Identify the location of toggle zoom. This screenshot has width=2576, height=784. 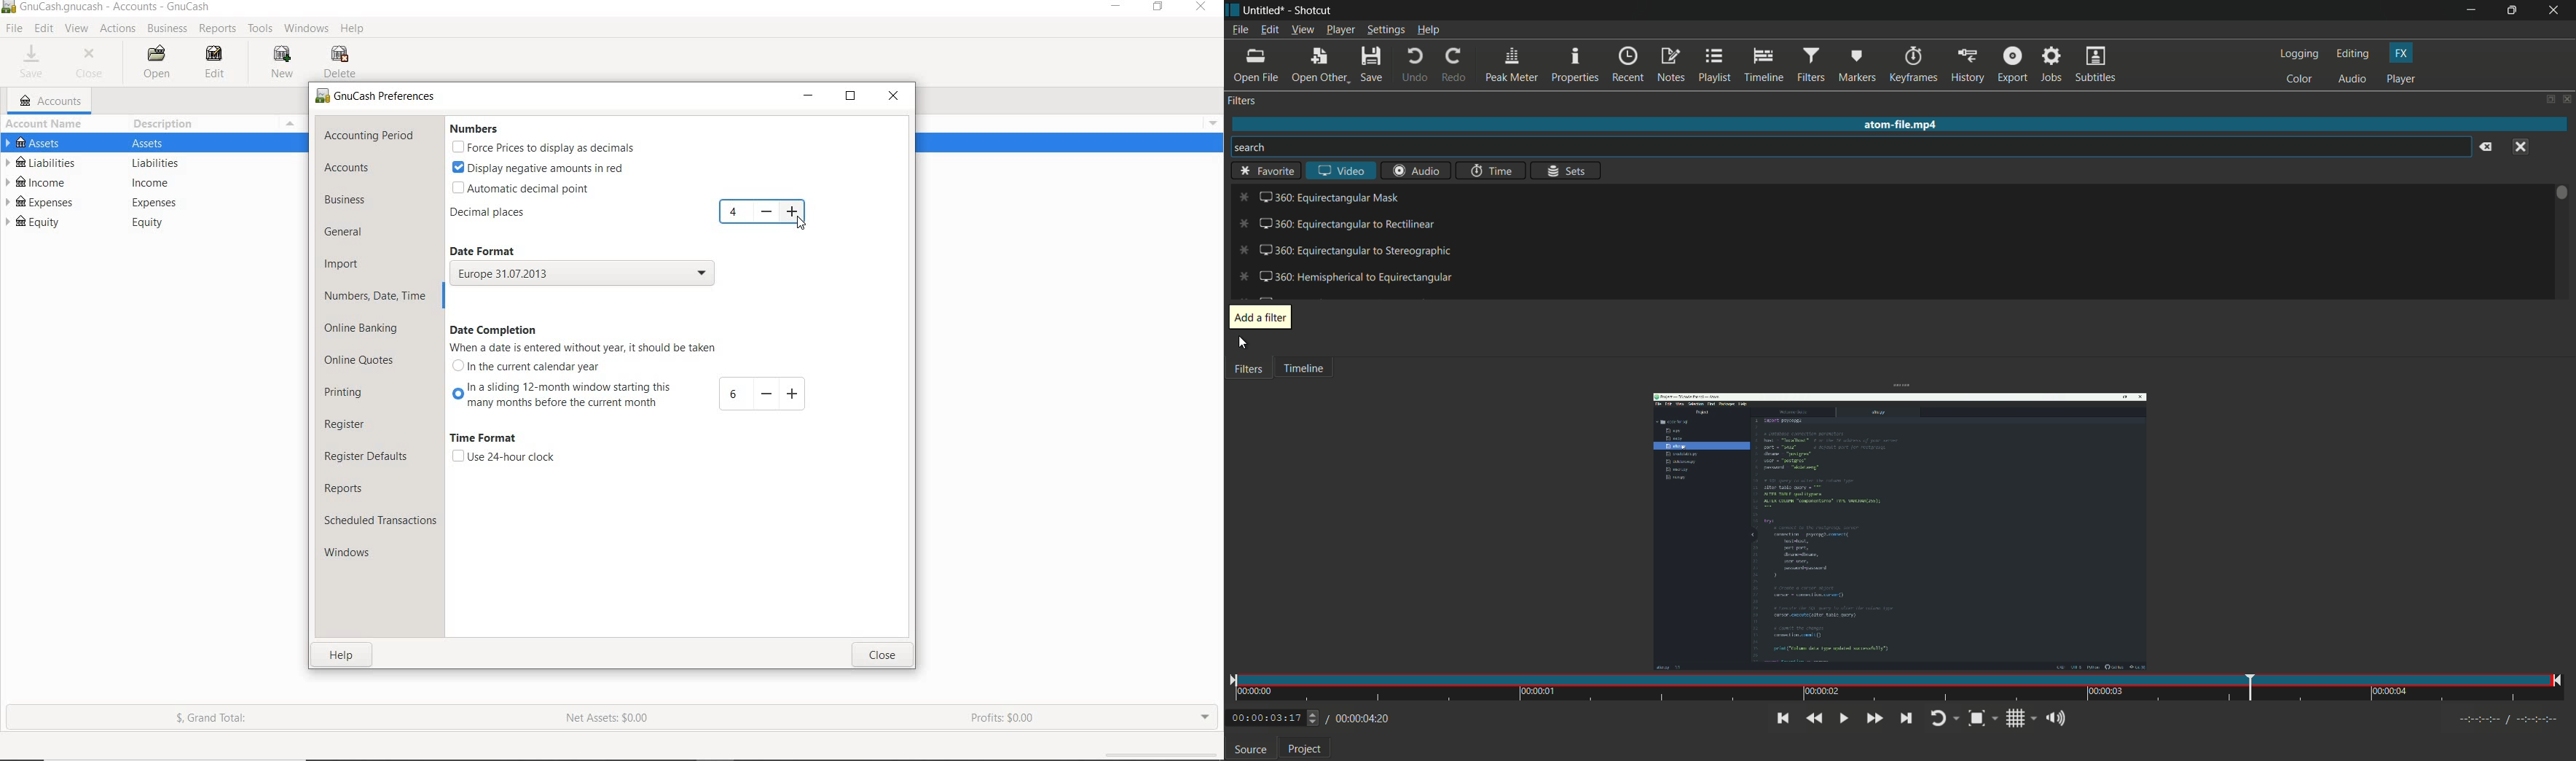
(1983, 717).